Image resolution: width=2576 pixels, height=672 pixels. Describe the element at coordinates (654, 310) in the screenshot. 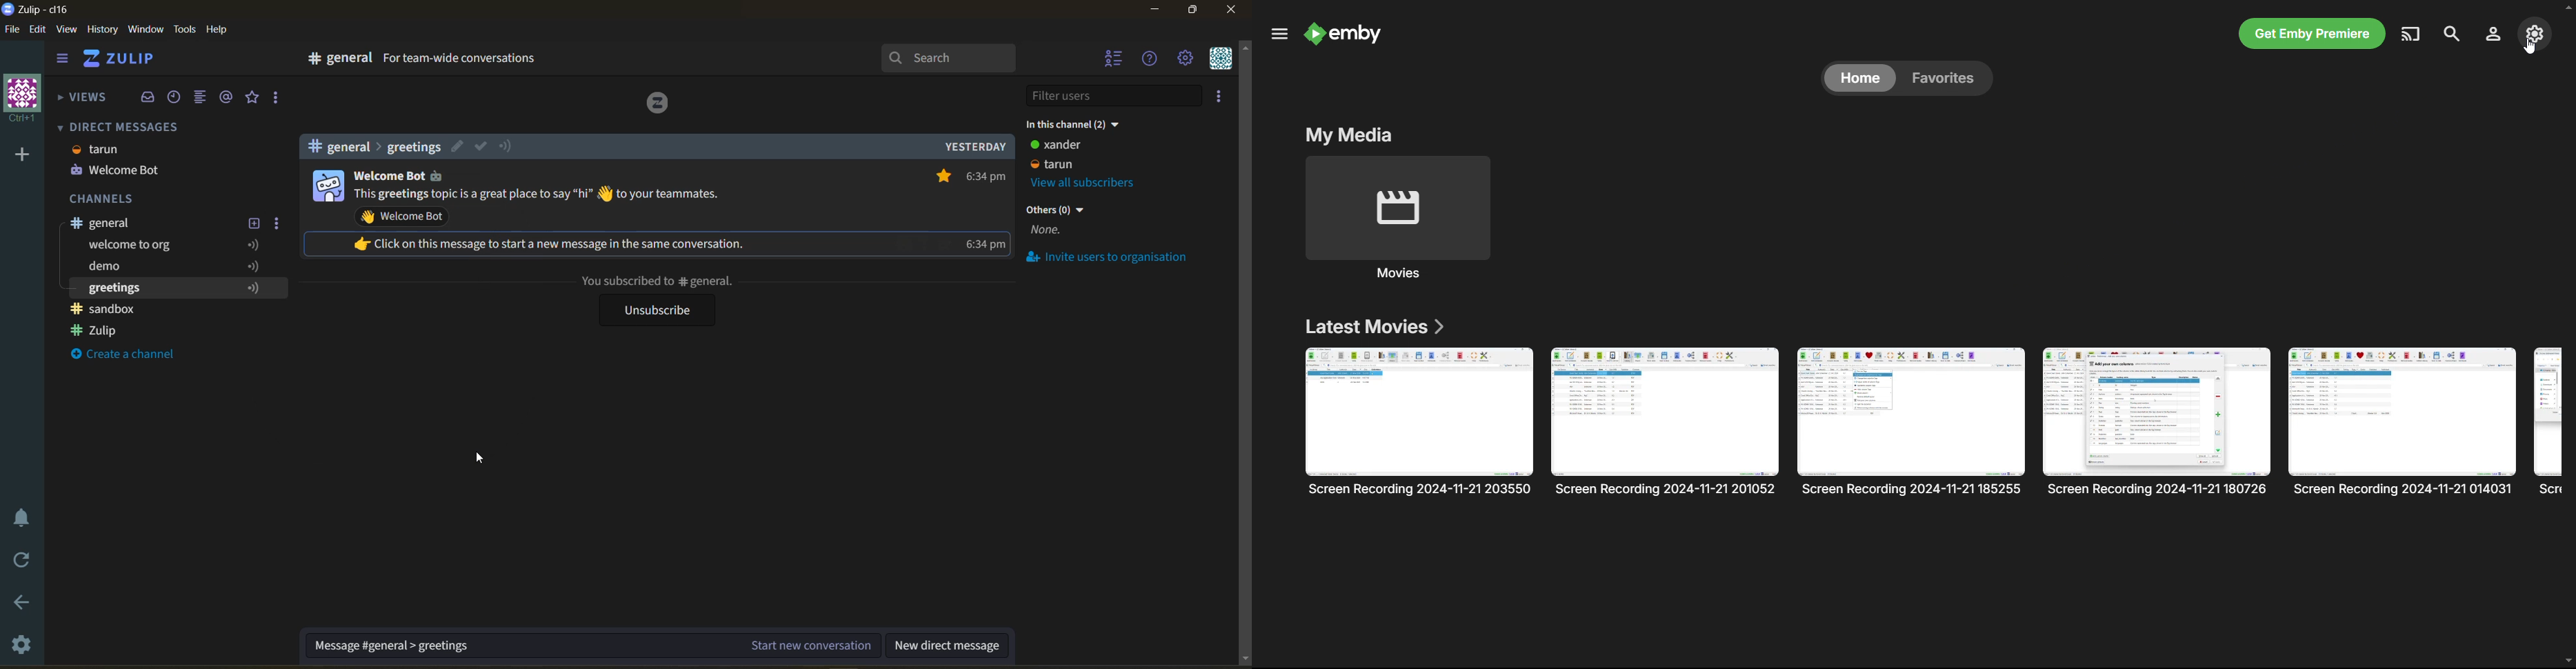

I see `unsubscribe` at that location.